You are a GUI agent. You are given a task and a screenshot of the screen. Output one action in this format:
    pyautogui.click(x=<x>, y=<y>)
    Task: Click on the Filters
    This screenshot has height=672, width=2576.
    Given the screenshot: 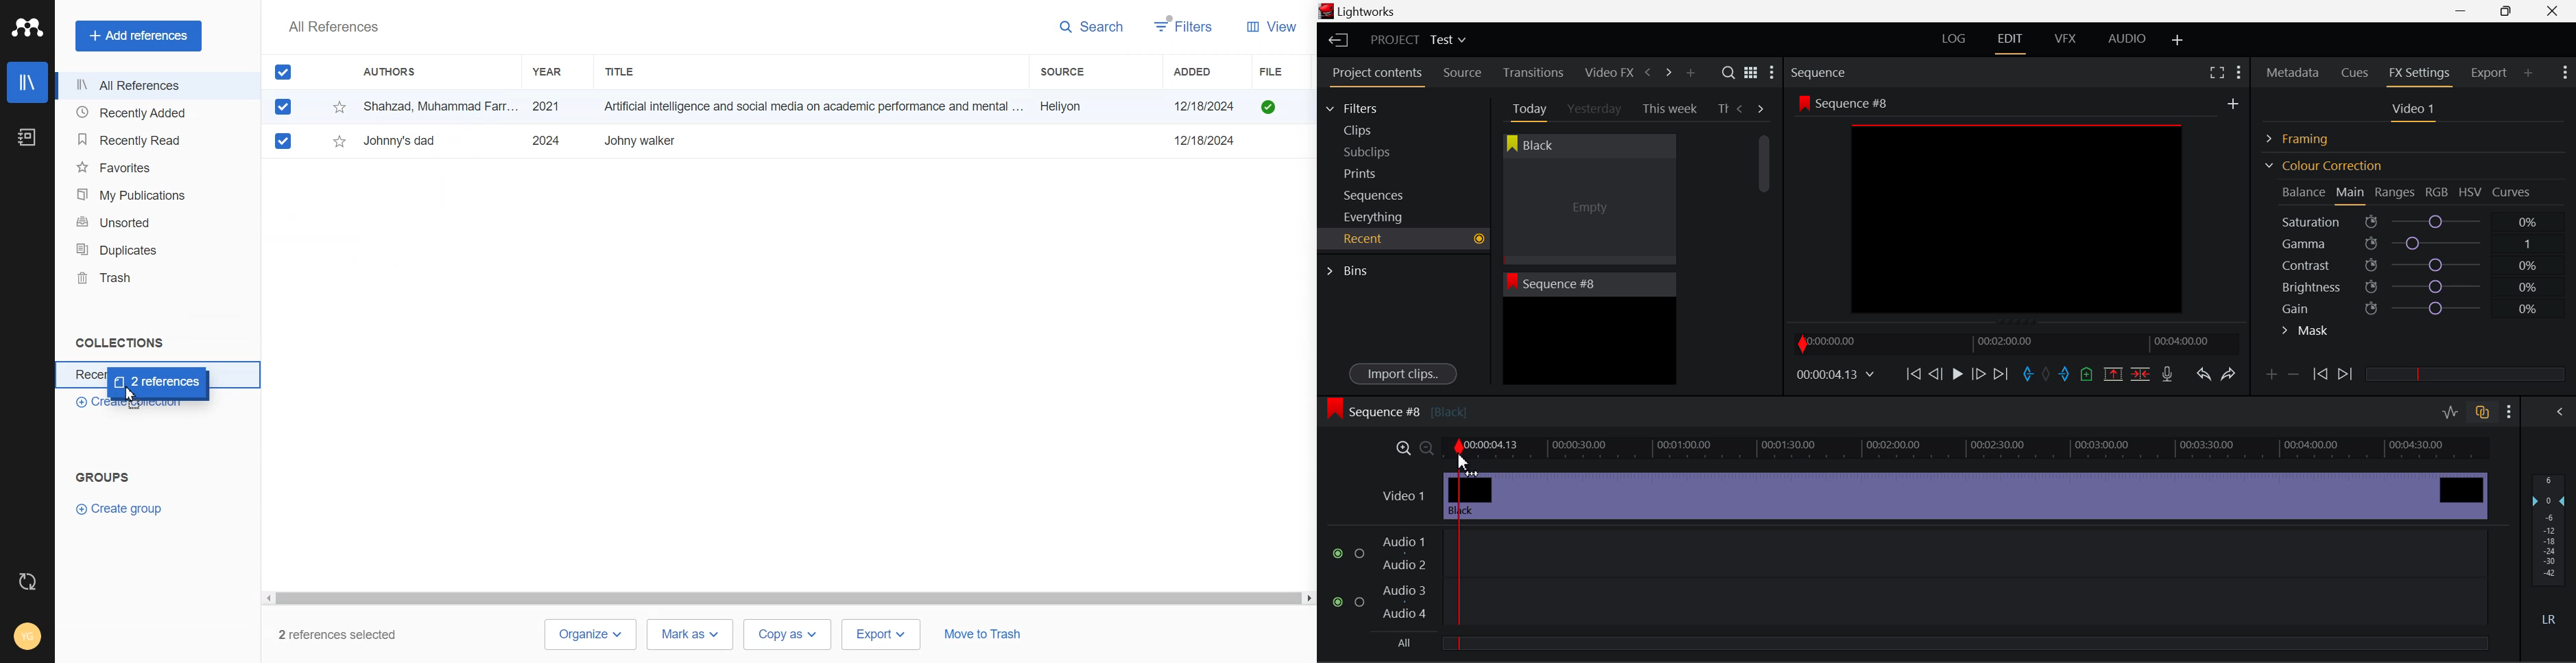 What is the action you would take?
    pyautogui.click(x=1184, y=26)
    